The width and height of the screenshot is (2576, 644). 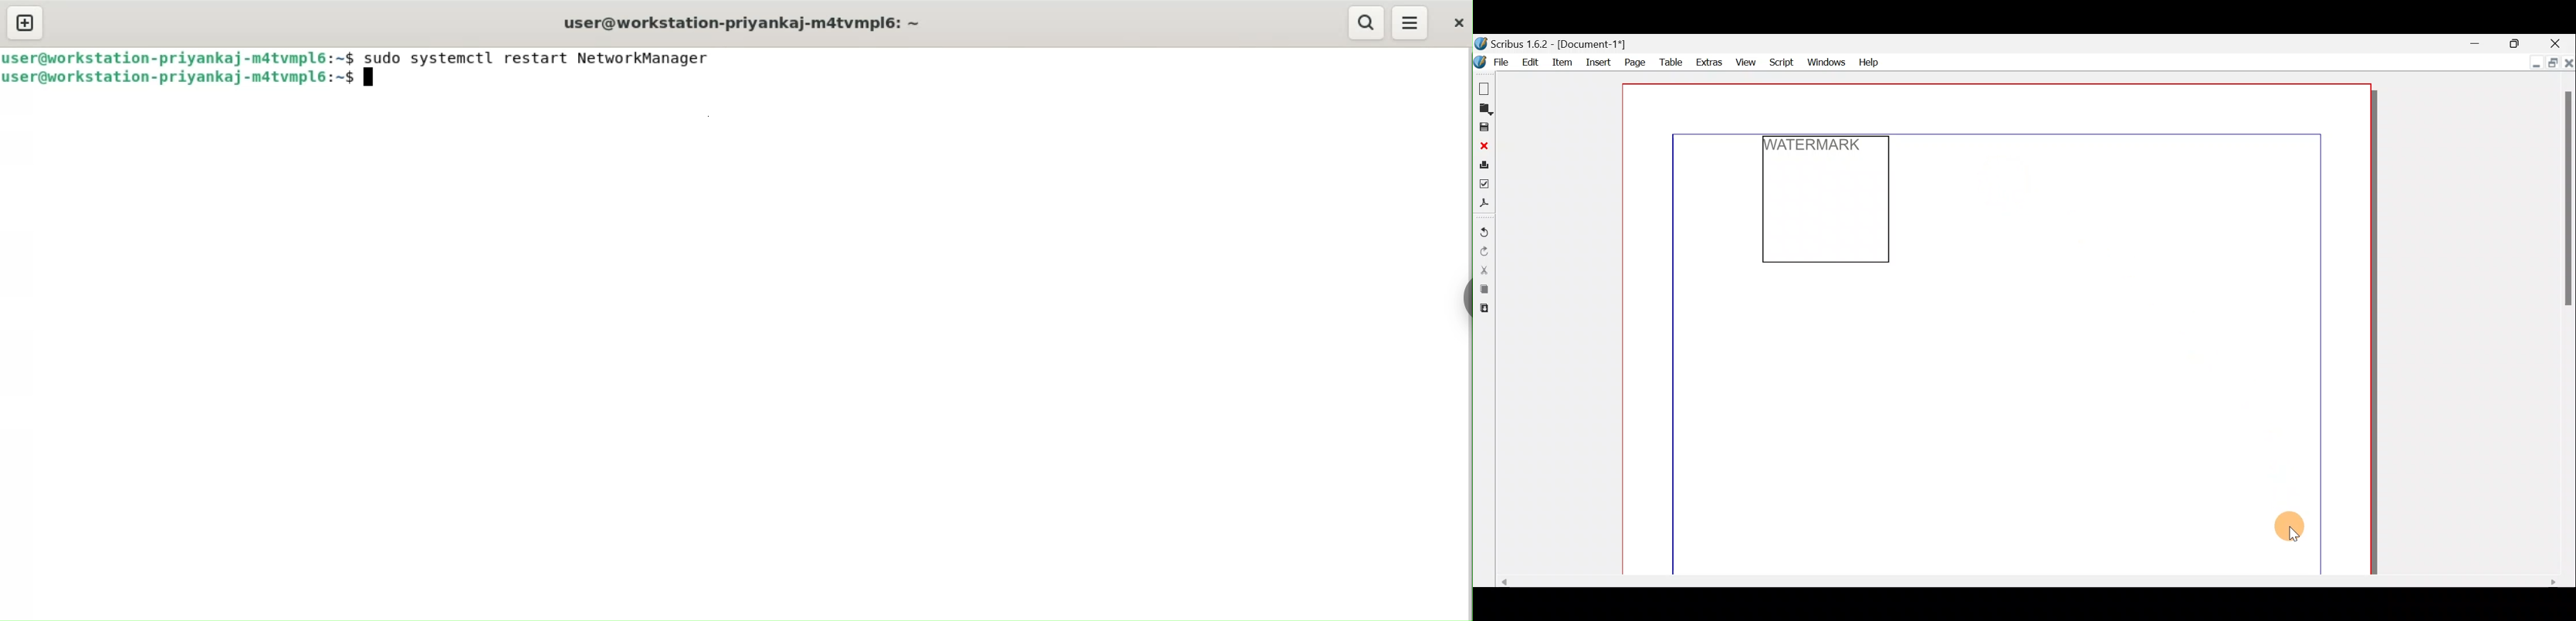 What do you see at coordinates (1365, 23) in the screenshot?
I see `search` at bounding box center [1365, 23].